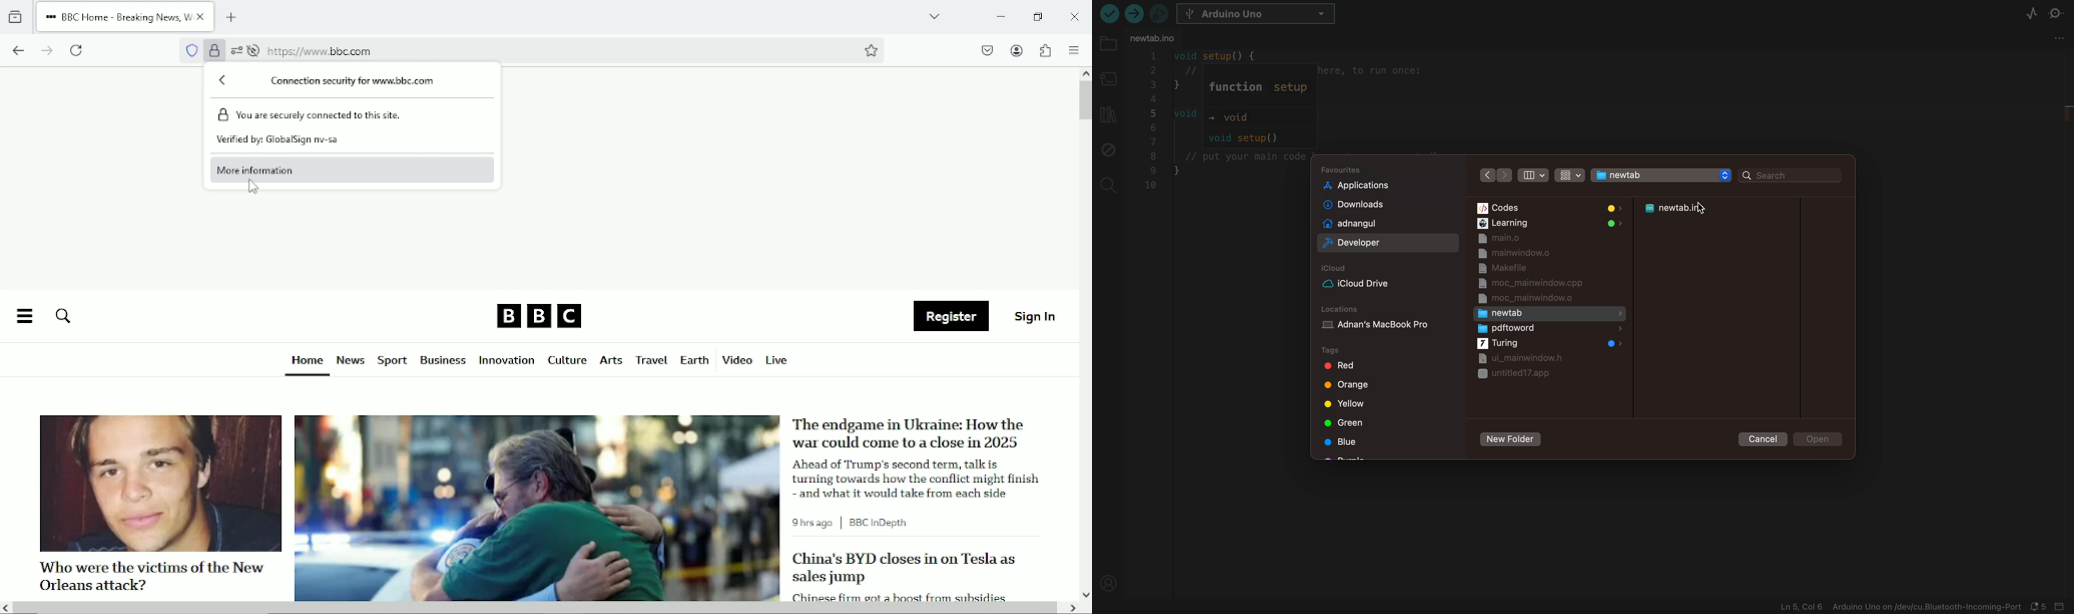  Describe the element at coordinates (1085, 594) in the screenshot. I see `scroll down` at that location.